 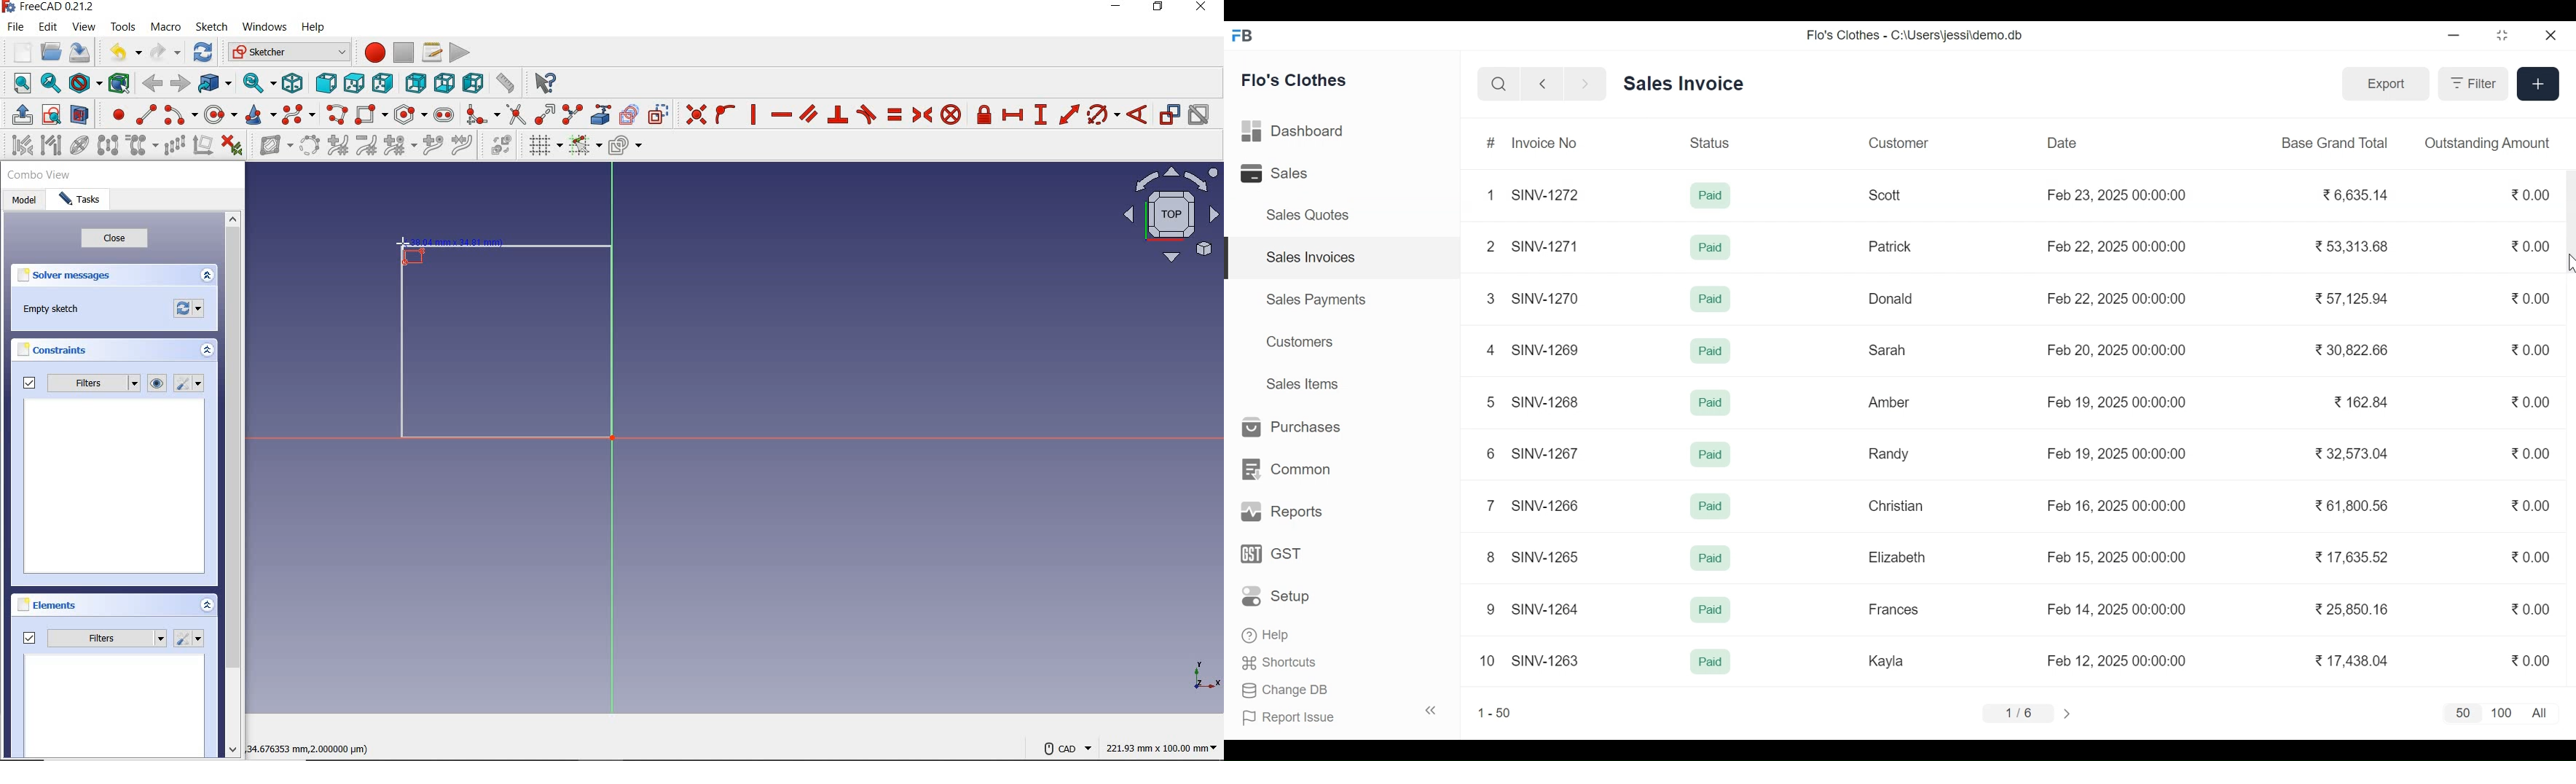 I want to click on view, so click(x=85, y=28).